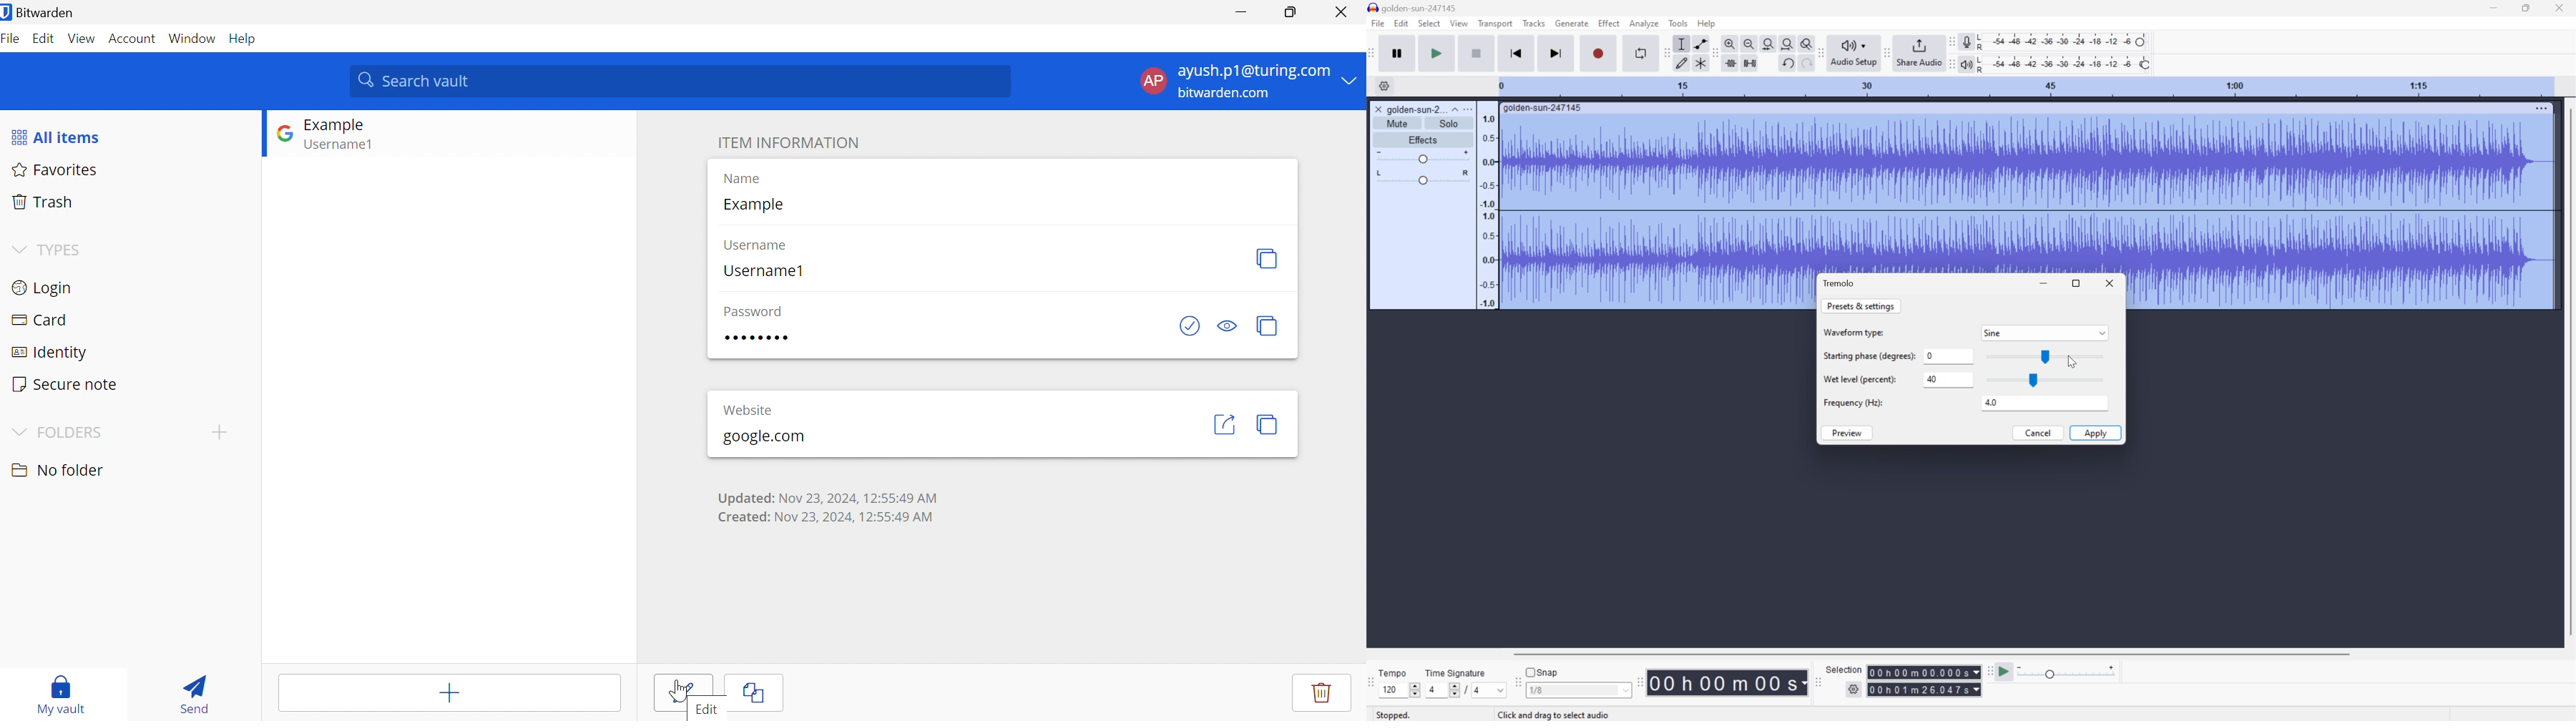 This screenshot has width=2576, height=728. I want to click on Solo, so click(1449, 123).